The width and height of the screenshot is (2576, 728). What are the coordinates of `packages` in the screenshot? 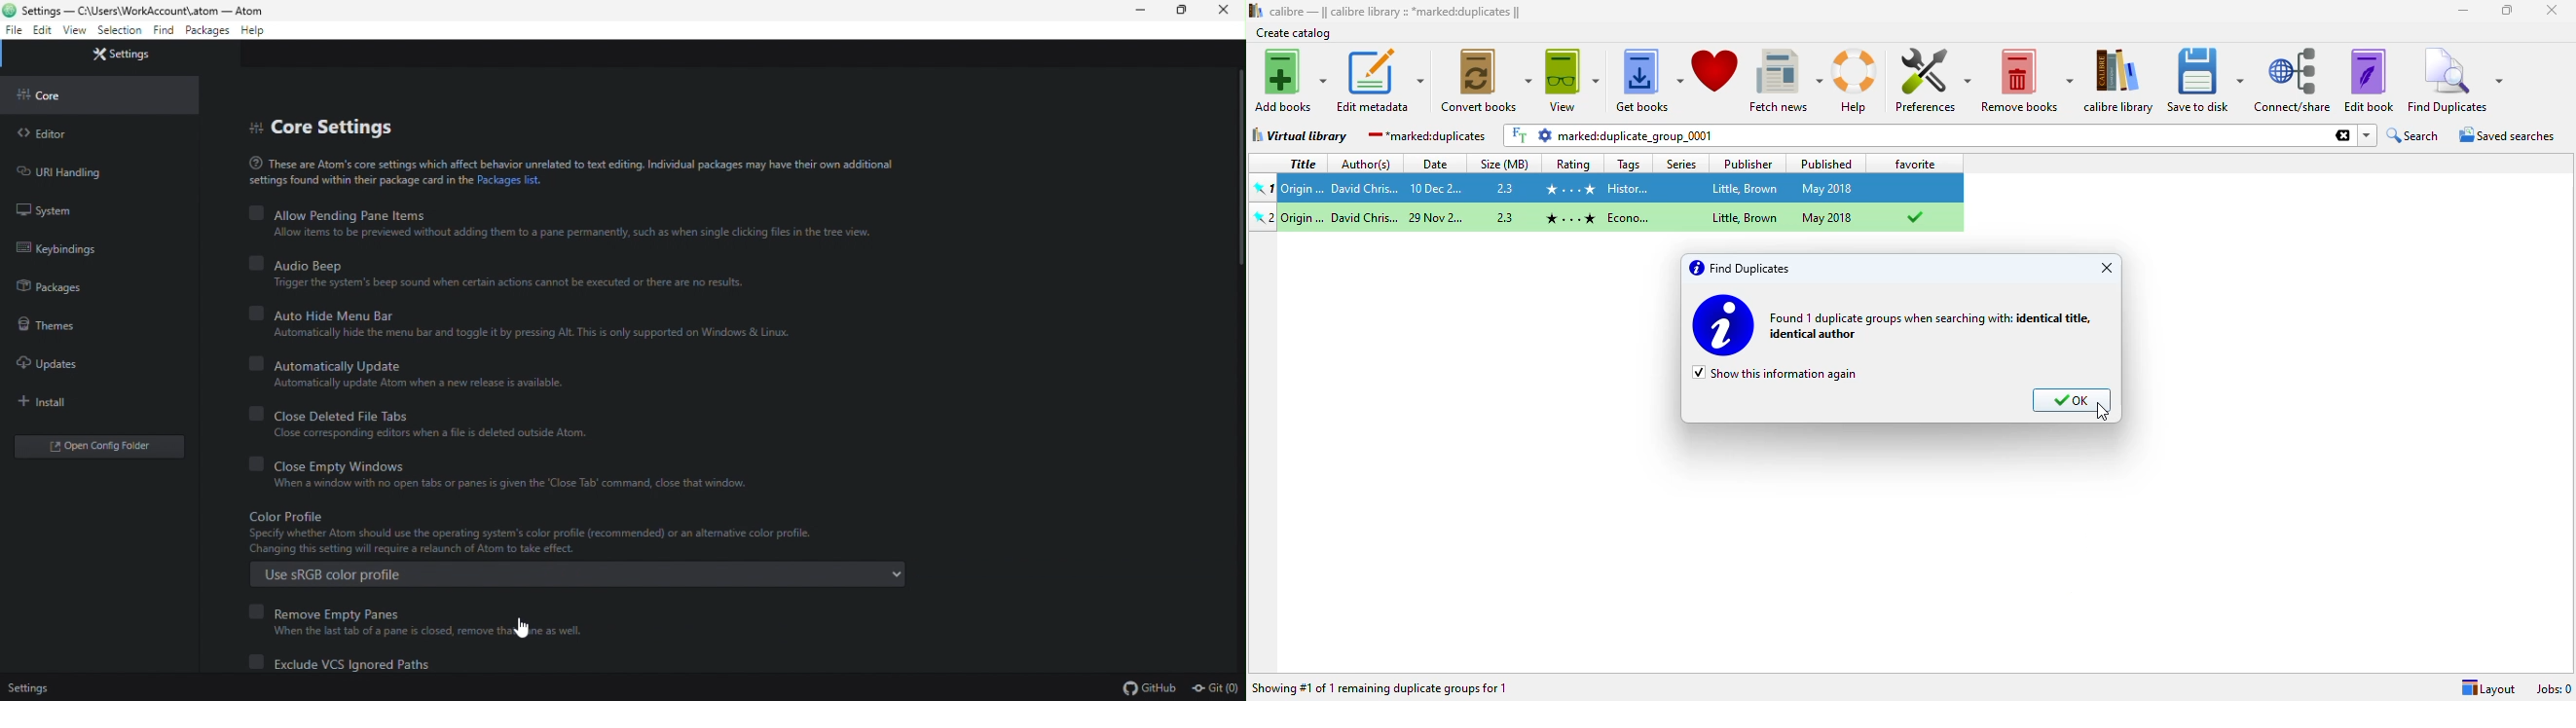 It's located at (60, 287).